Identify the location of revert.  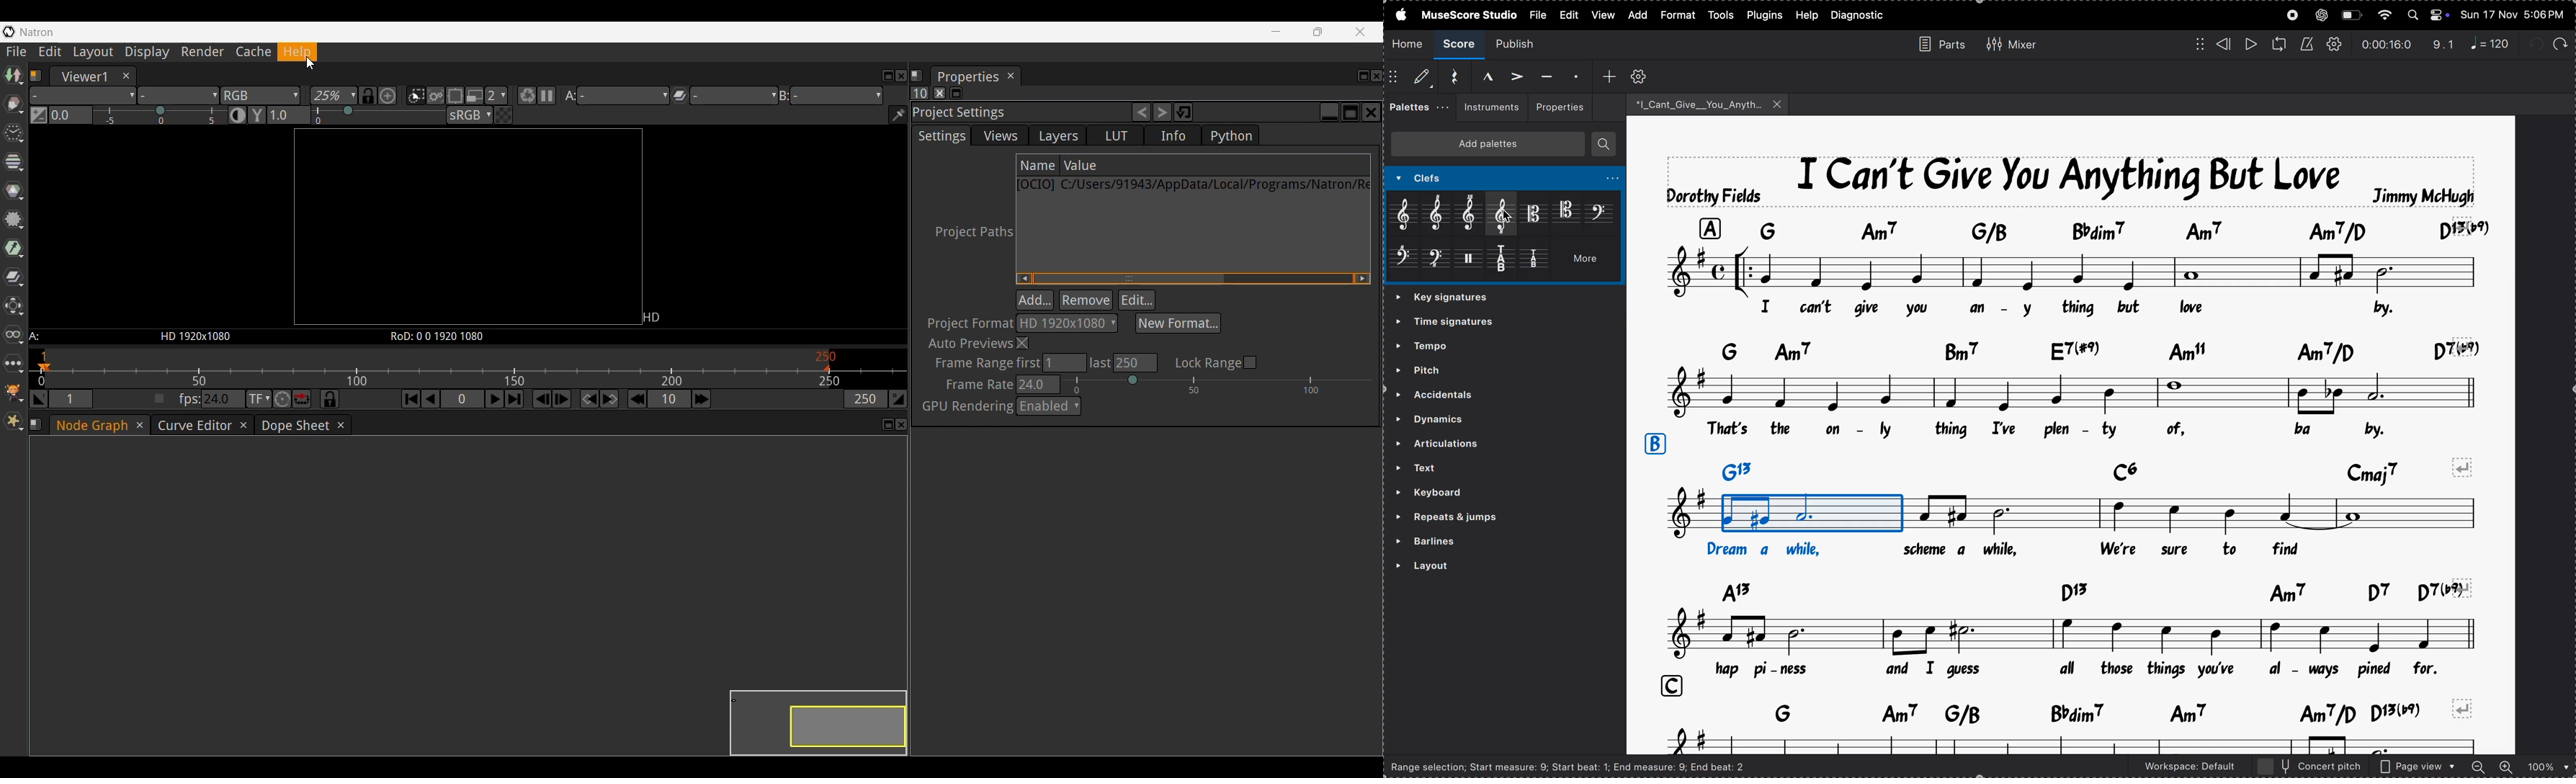
(2465, 708).